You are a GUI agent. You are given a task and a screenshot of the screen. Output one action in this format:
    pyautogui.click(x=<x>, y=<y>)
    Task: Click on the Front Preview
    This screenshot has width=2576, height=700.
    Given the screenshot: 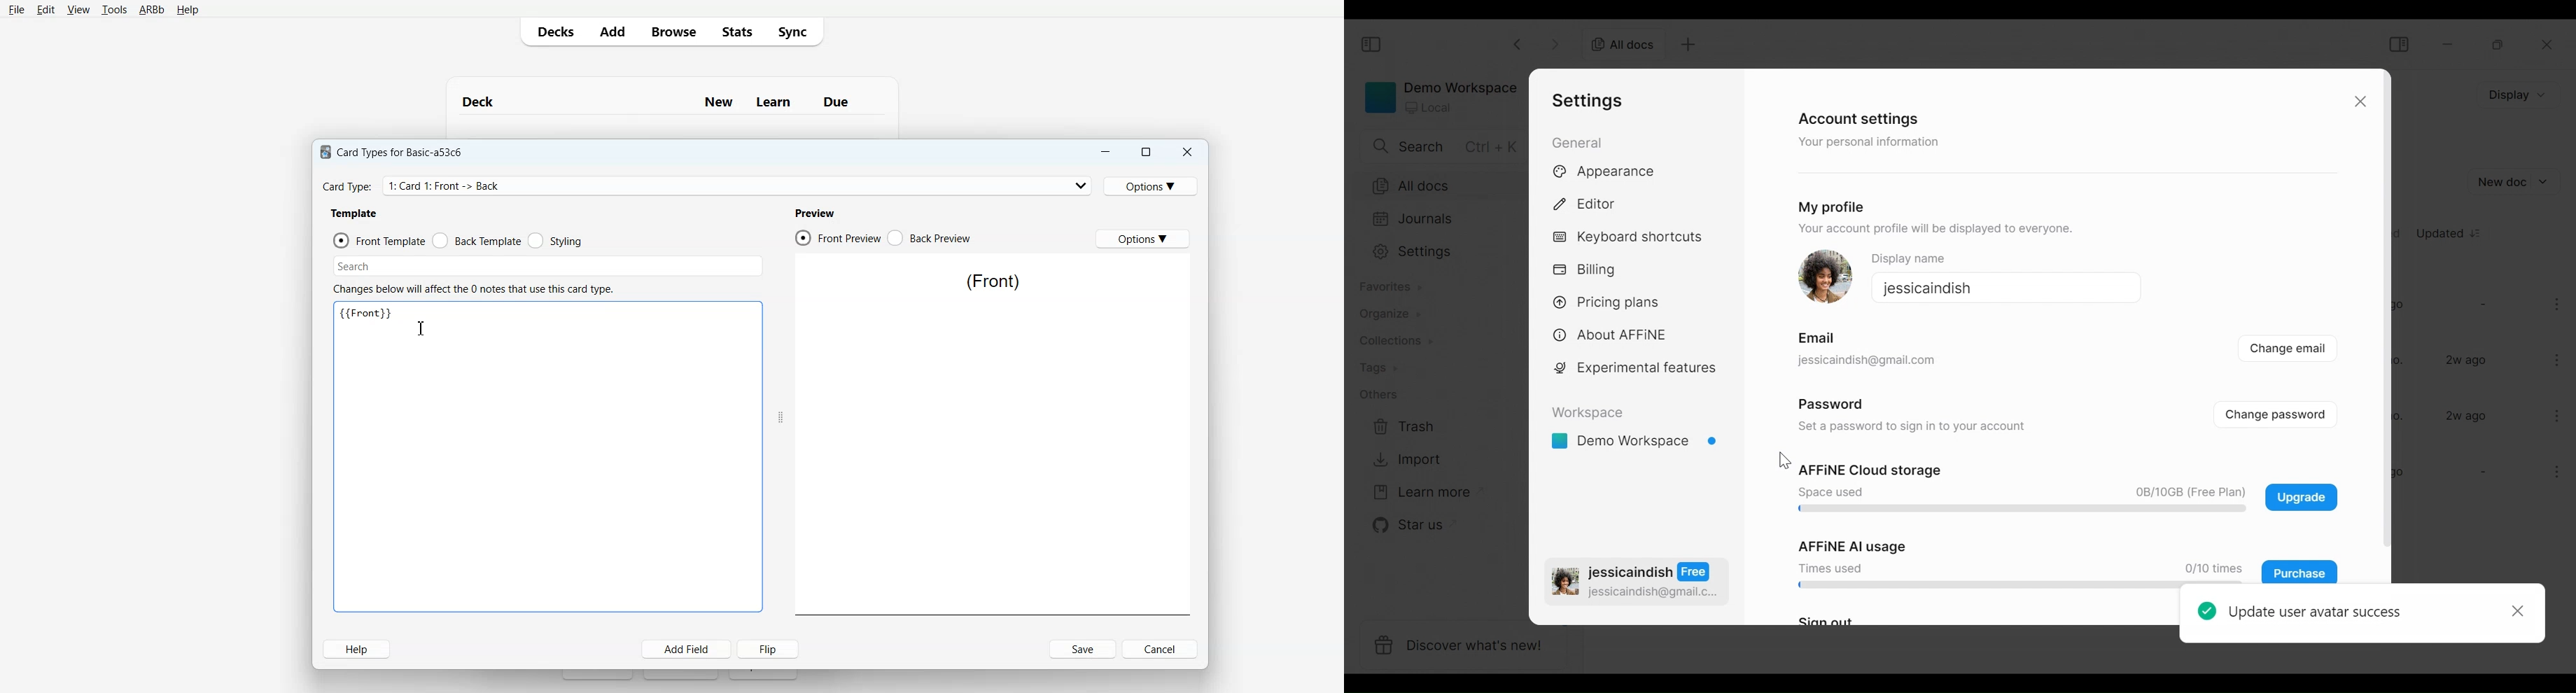 What is the action you would take?
    pyautogui.click(x=837, y=238)
    